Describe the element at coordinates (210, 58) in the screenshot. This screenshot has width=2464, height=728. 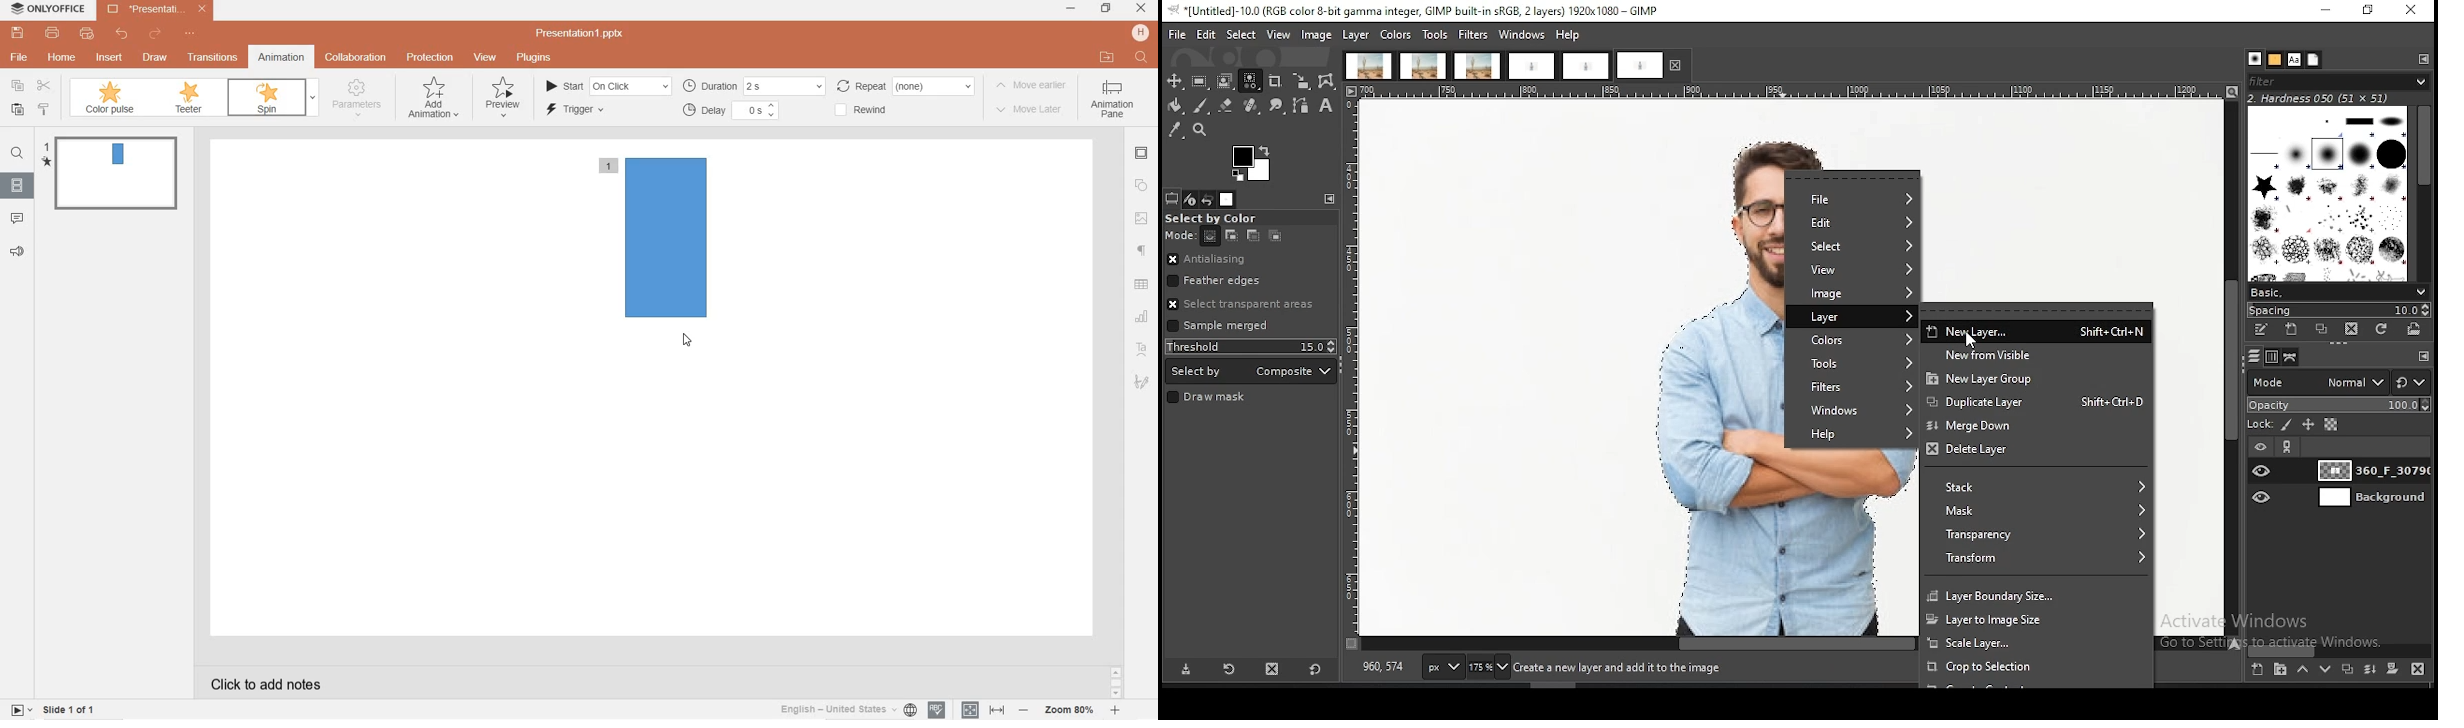
I see `transitions` at that location.